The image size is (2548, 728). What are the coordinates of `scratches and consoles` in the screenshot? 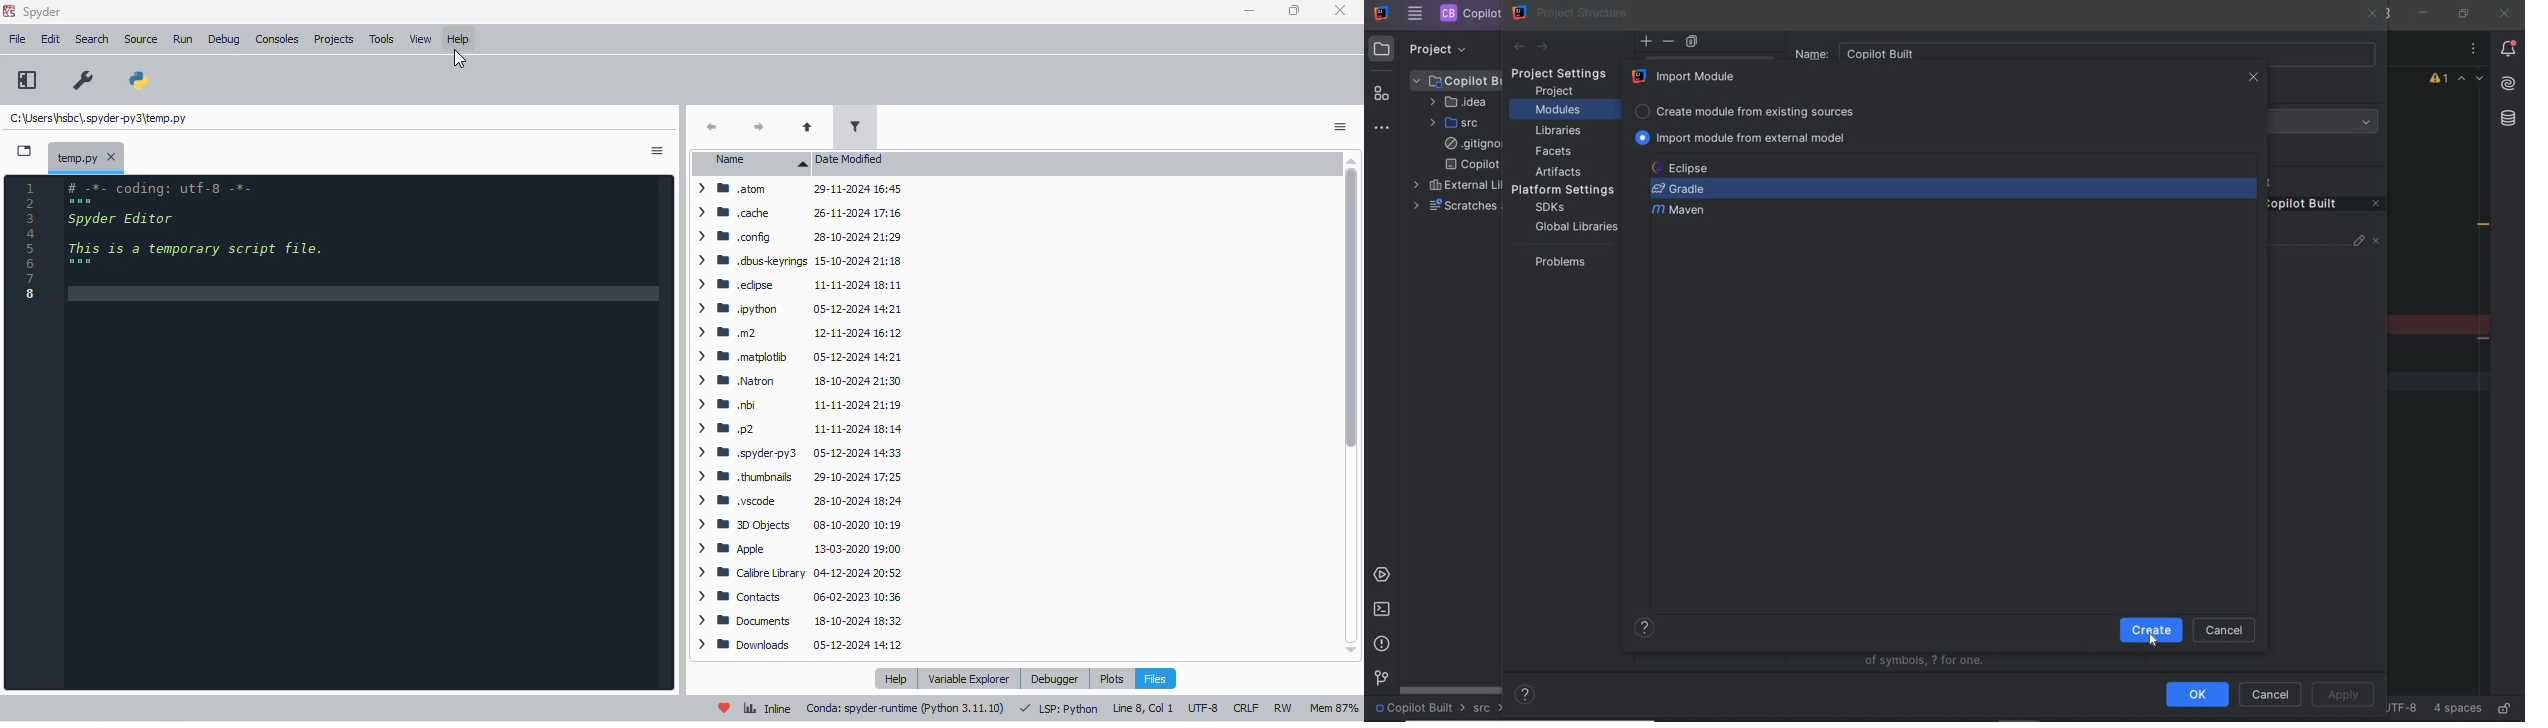 It's located at (1455, 206).